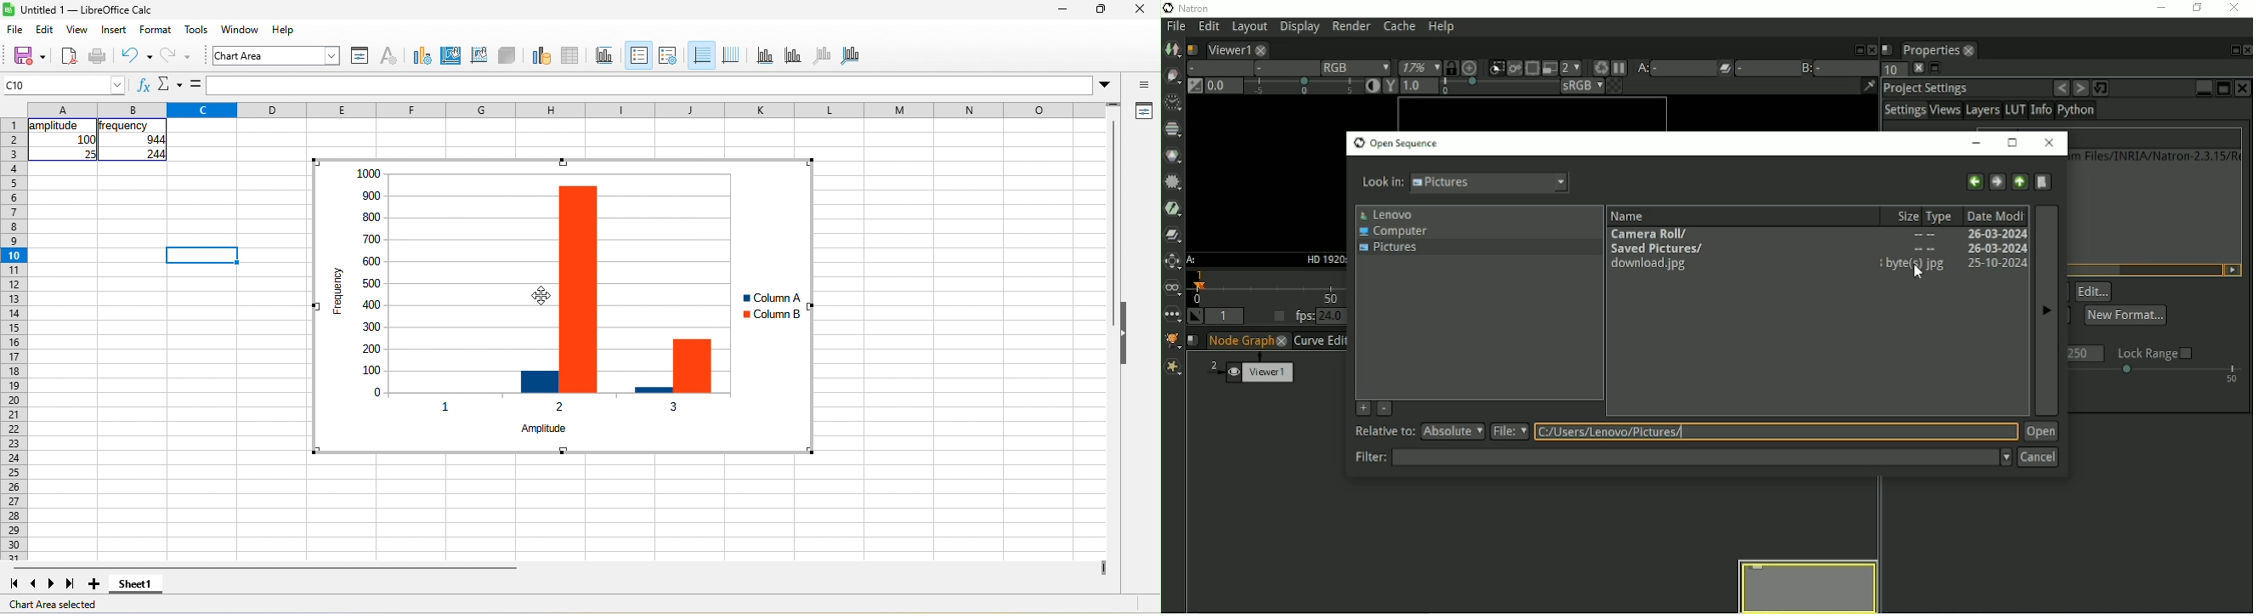 This screenshot has width=2268, height=616. I want to click on Channel, so click(1174, 130).